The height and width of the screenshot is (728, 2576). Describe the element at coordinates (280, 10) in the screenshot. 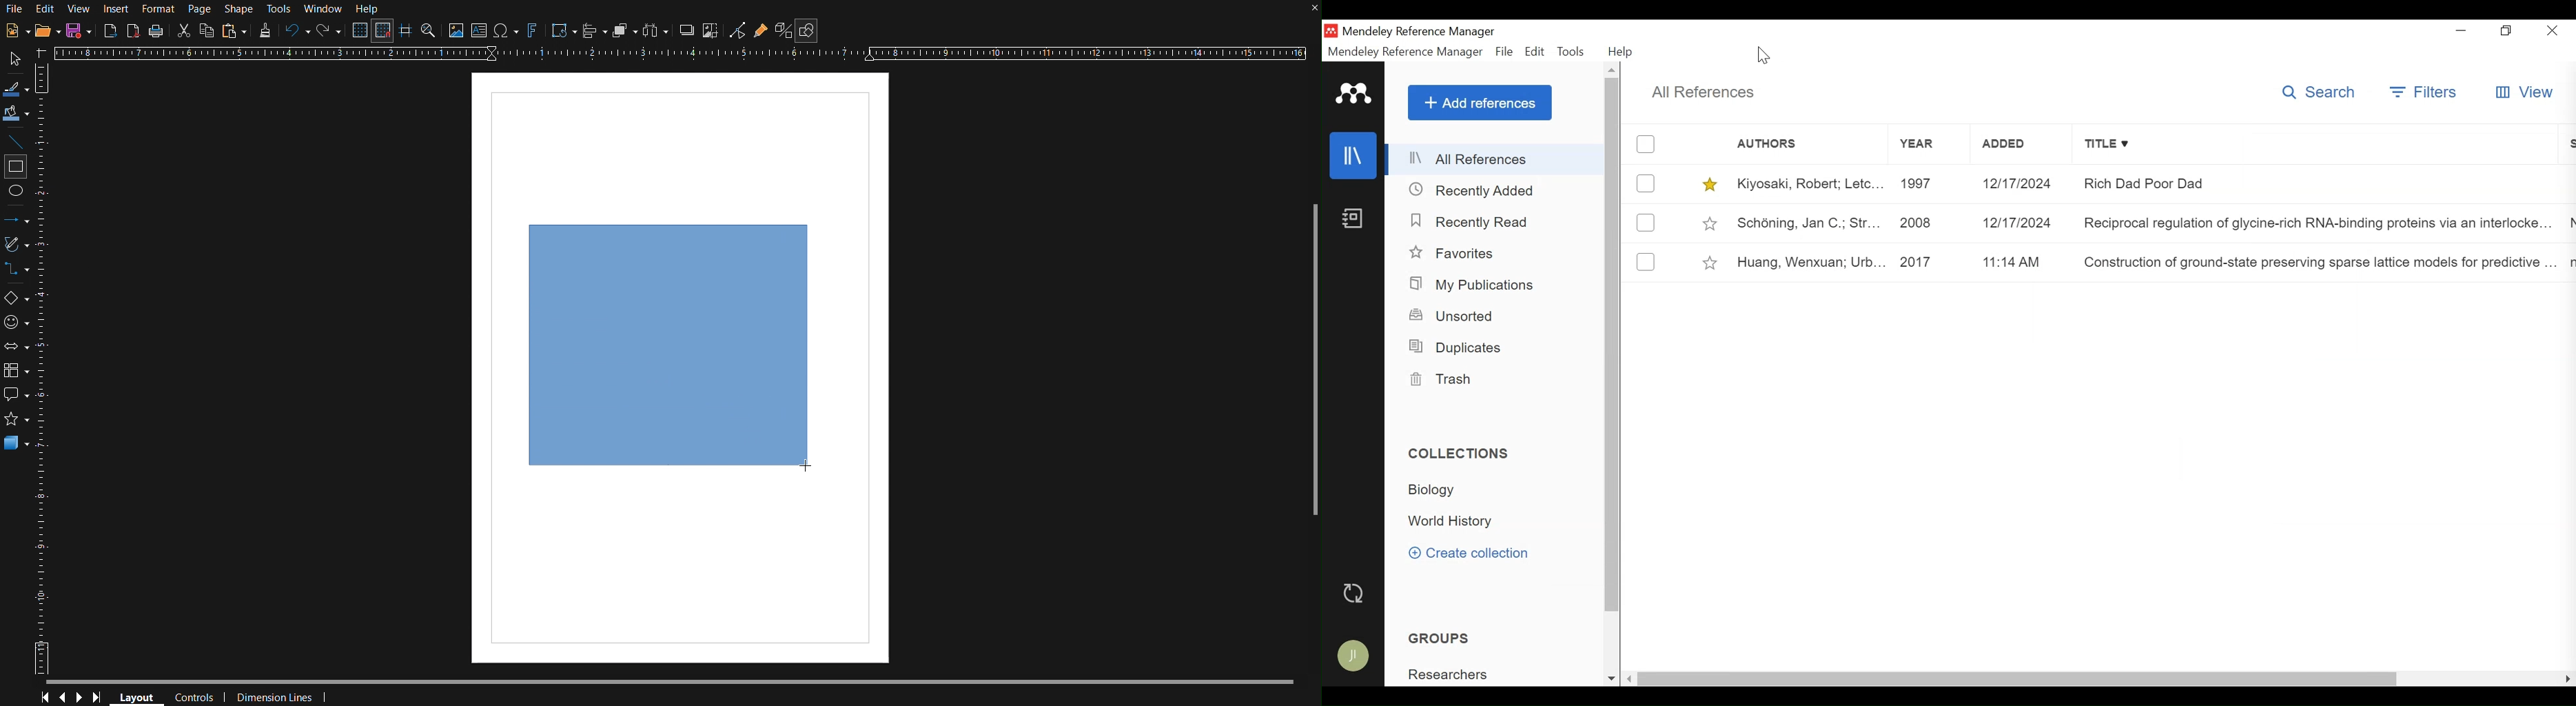

I see `Tools` at that location.